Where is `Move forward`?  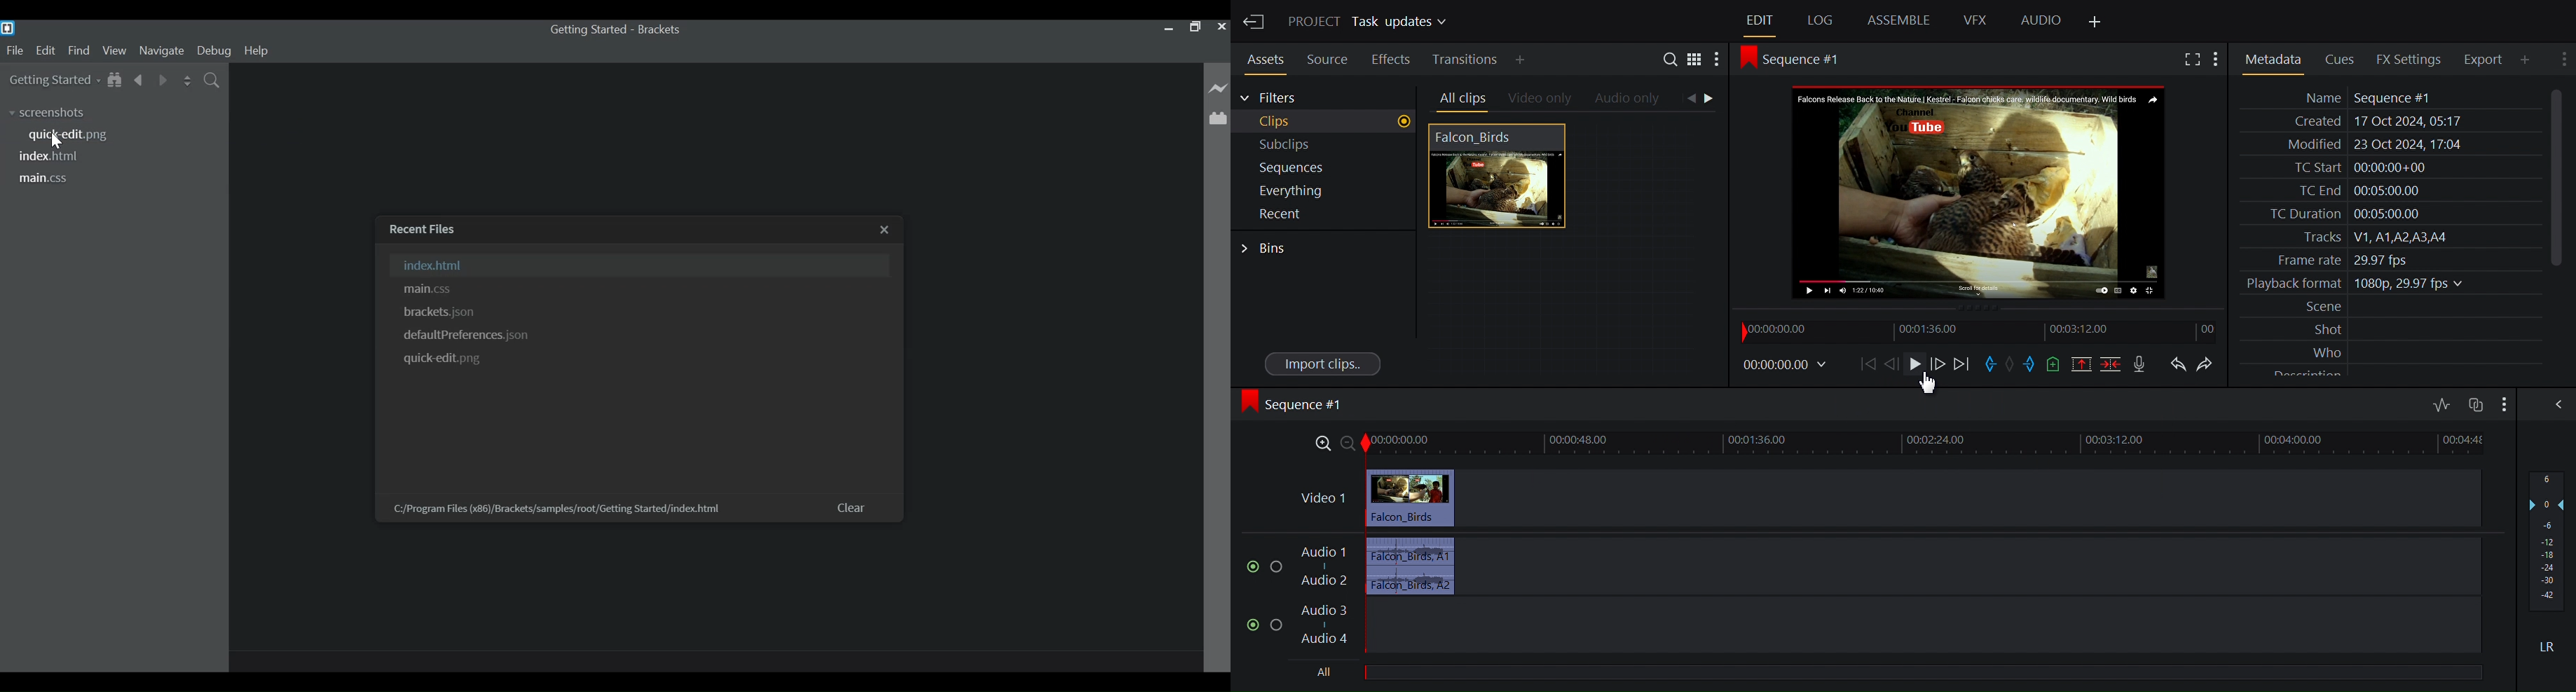 Move forward is located at coordinates (1963, 365).